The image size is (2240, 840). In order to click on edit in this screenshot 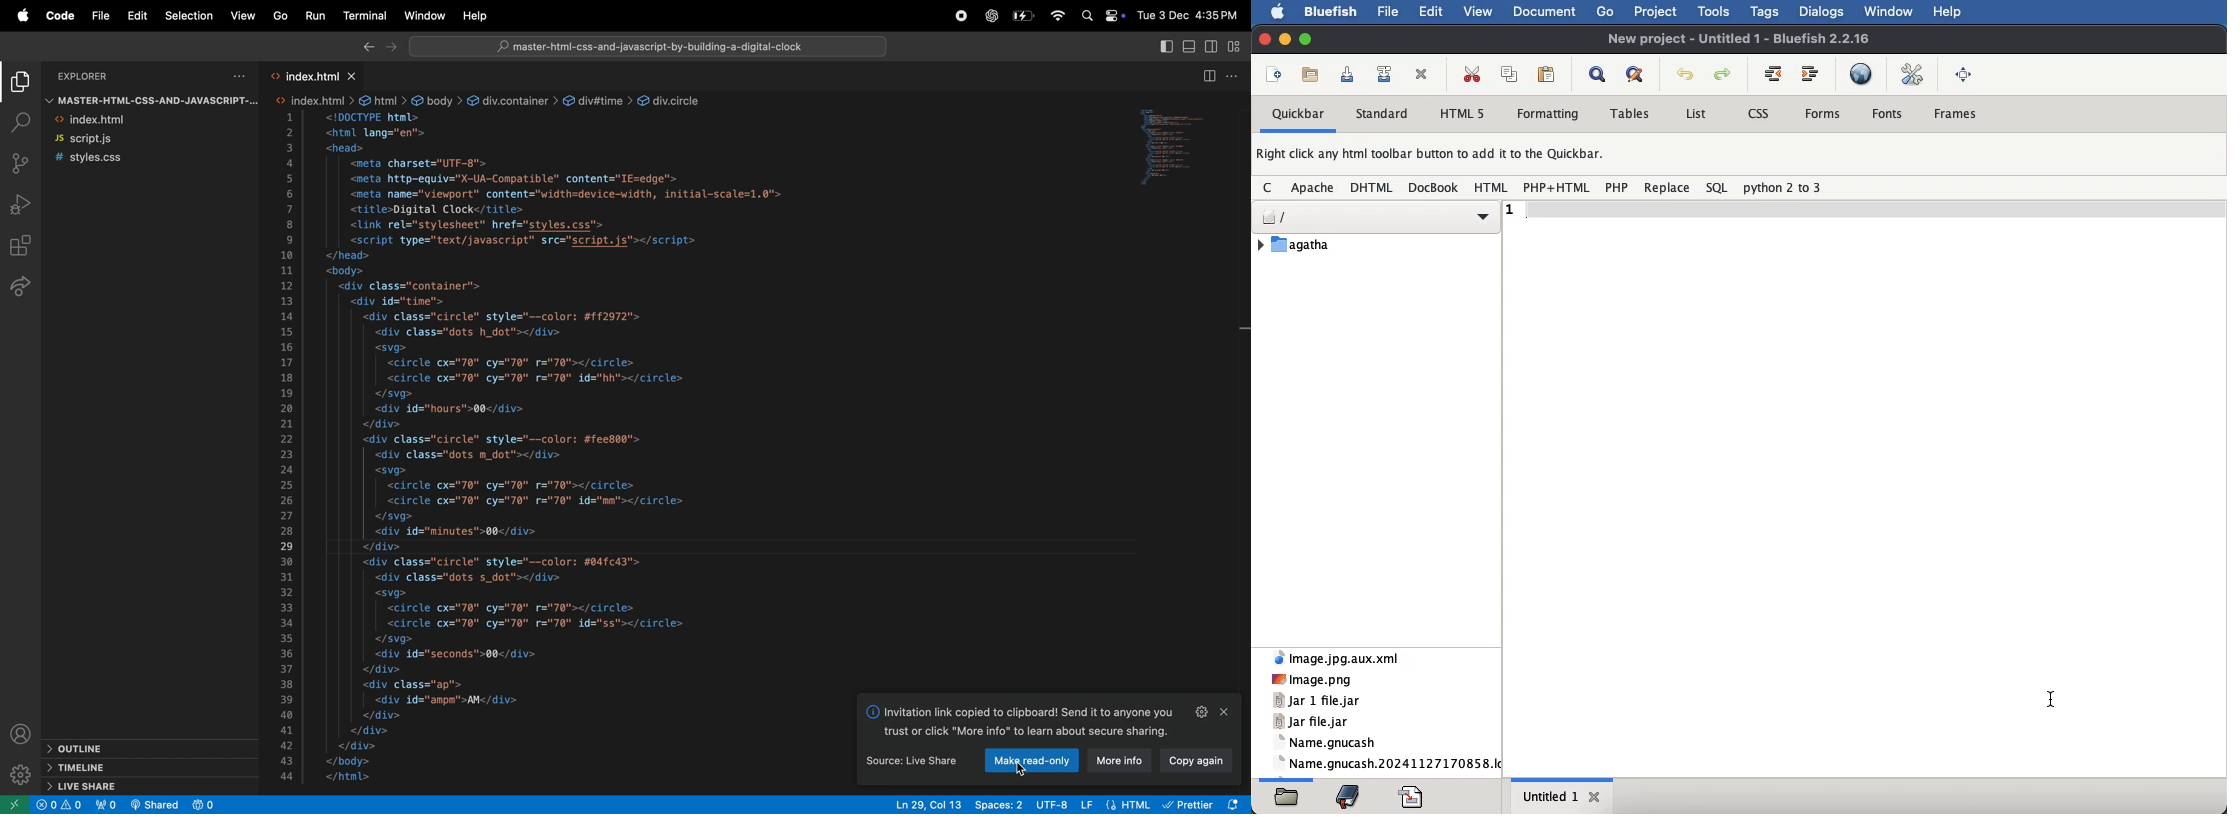, I will do `click(1433, 10)`.